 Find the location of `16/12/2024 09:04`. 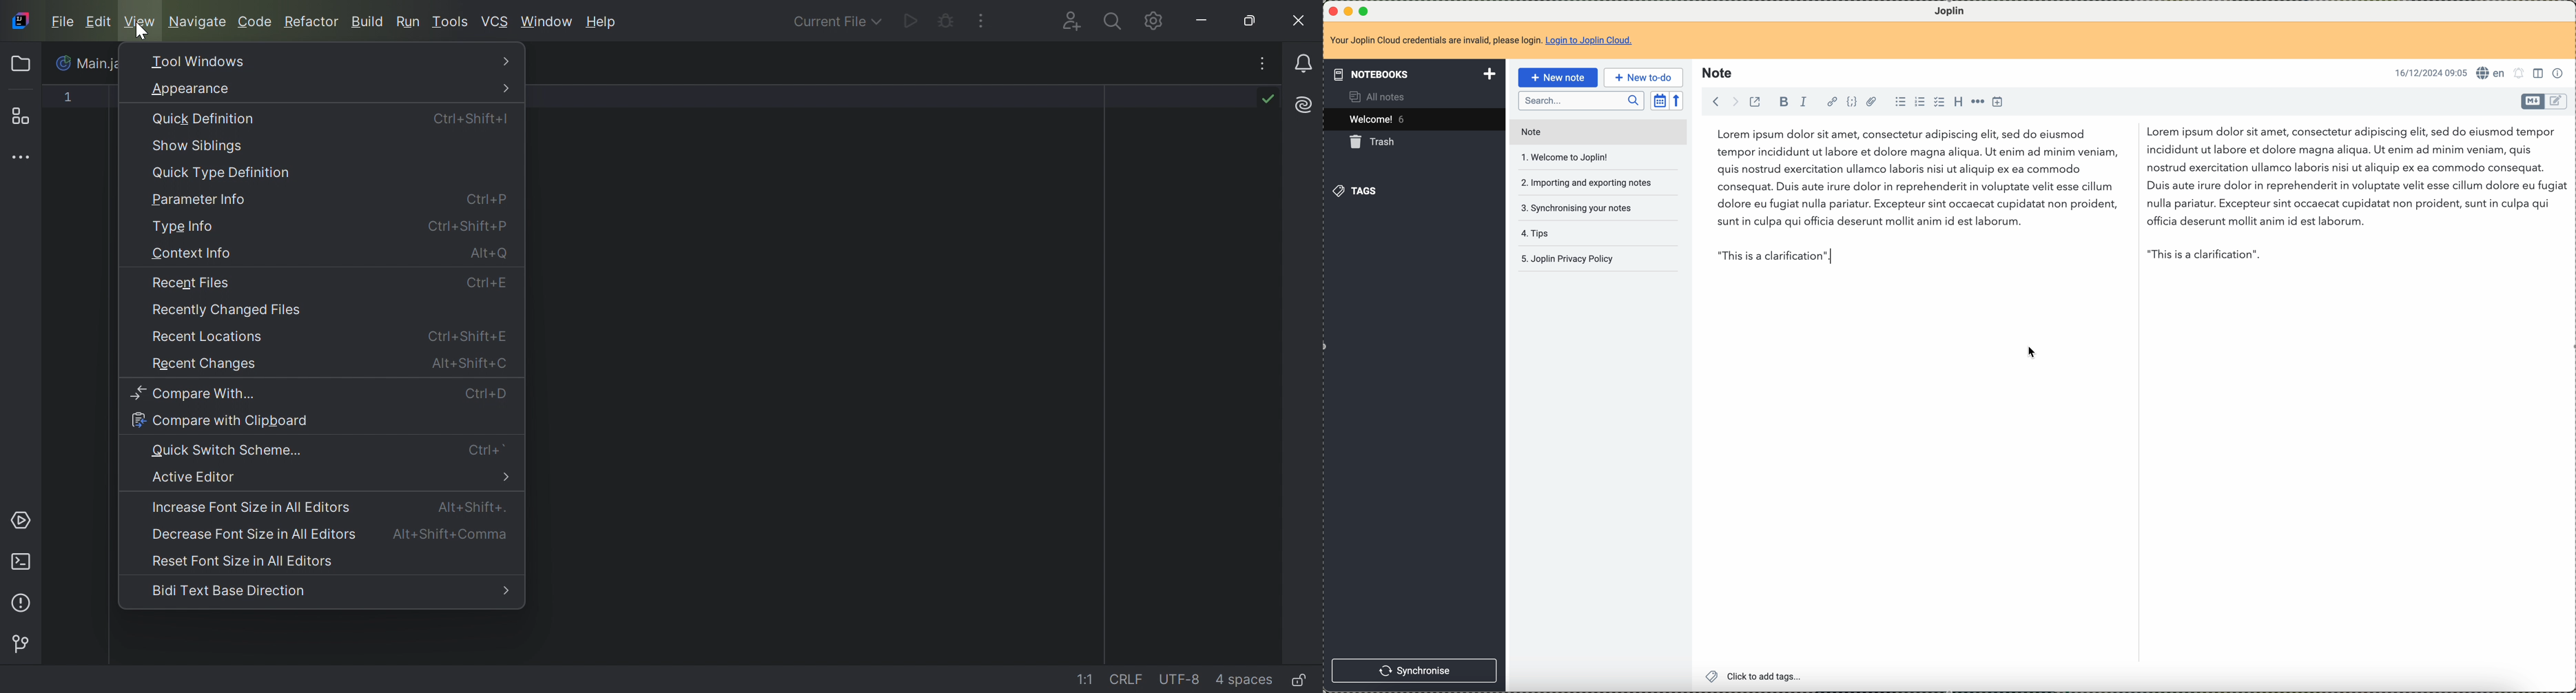

16/12/2024 09:04 is located at coordinates (2430, 72).